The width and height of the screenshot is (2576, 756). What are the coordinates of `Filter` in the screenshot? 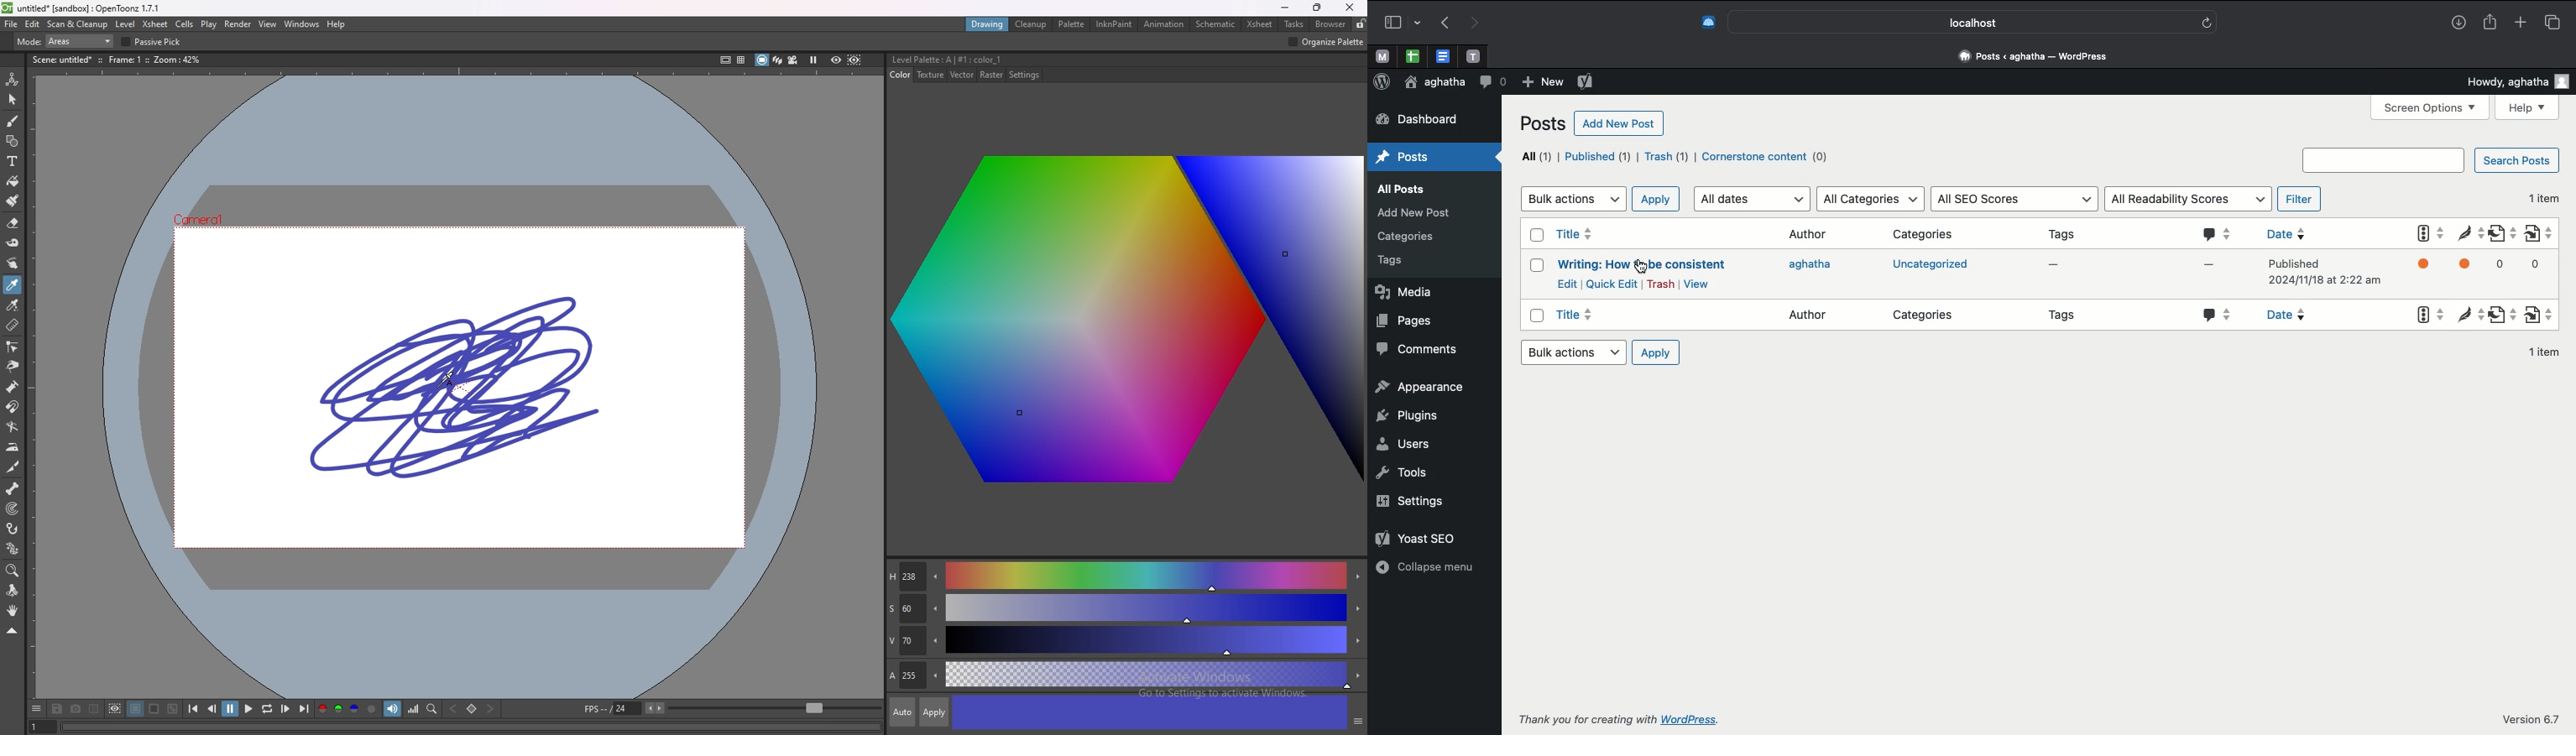 It's located at (2301, 198).